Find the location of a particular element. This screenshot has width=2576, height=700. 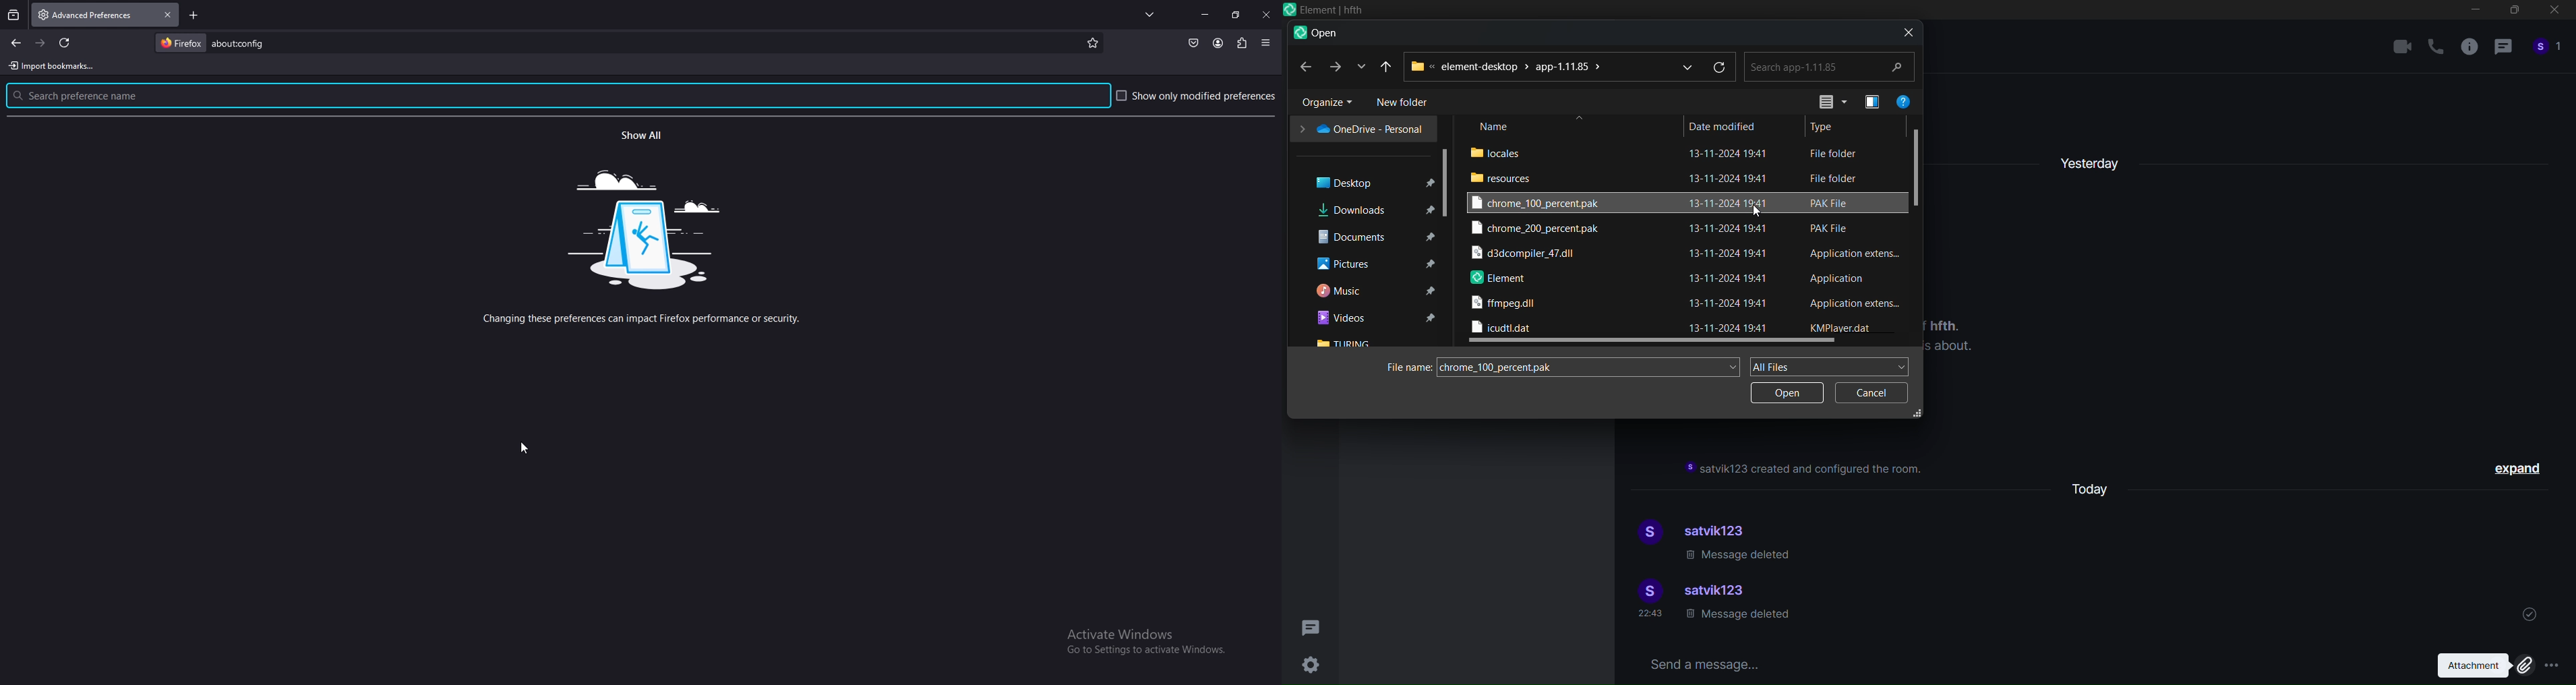

desktop is located at coordinates (1367, 181).